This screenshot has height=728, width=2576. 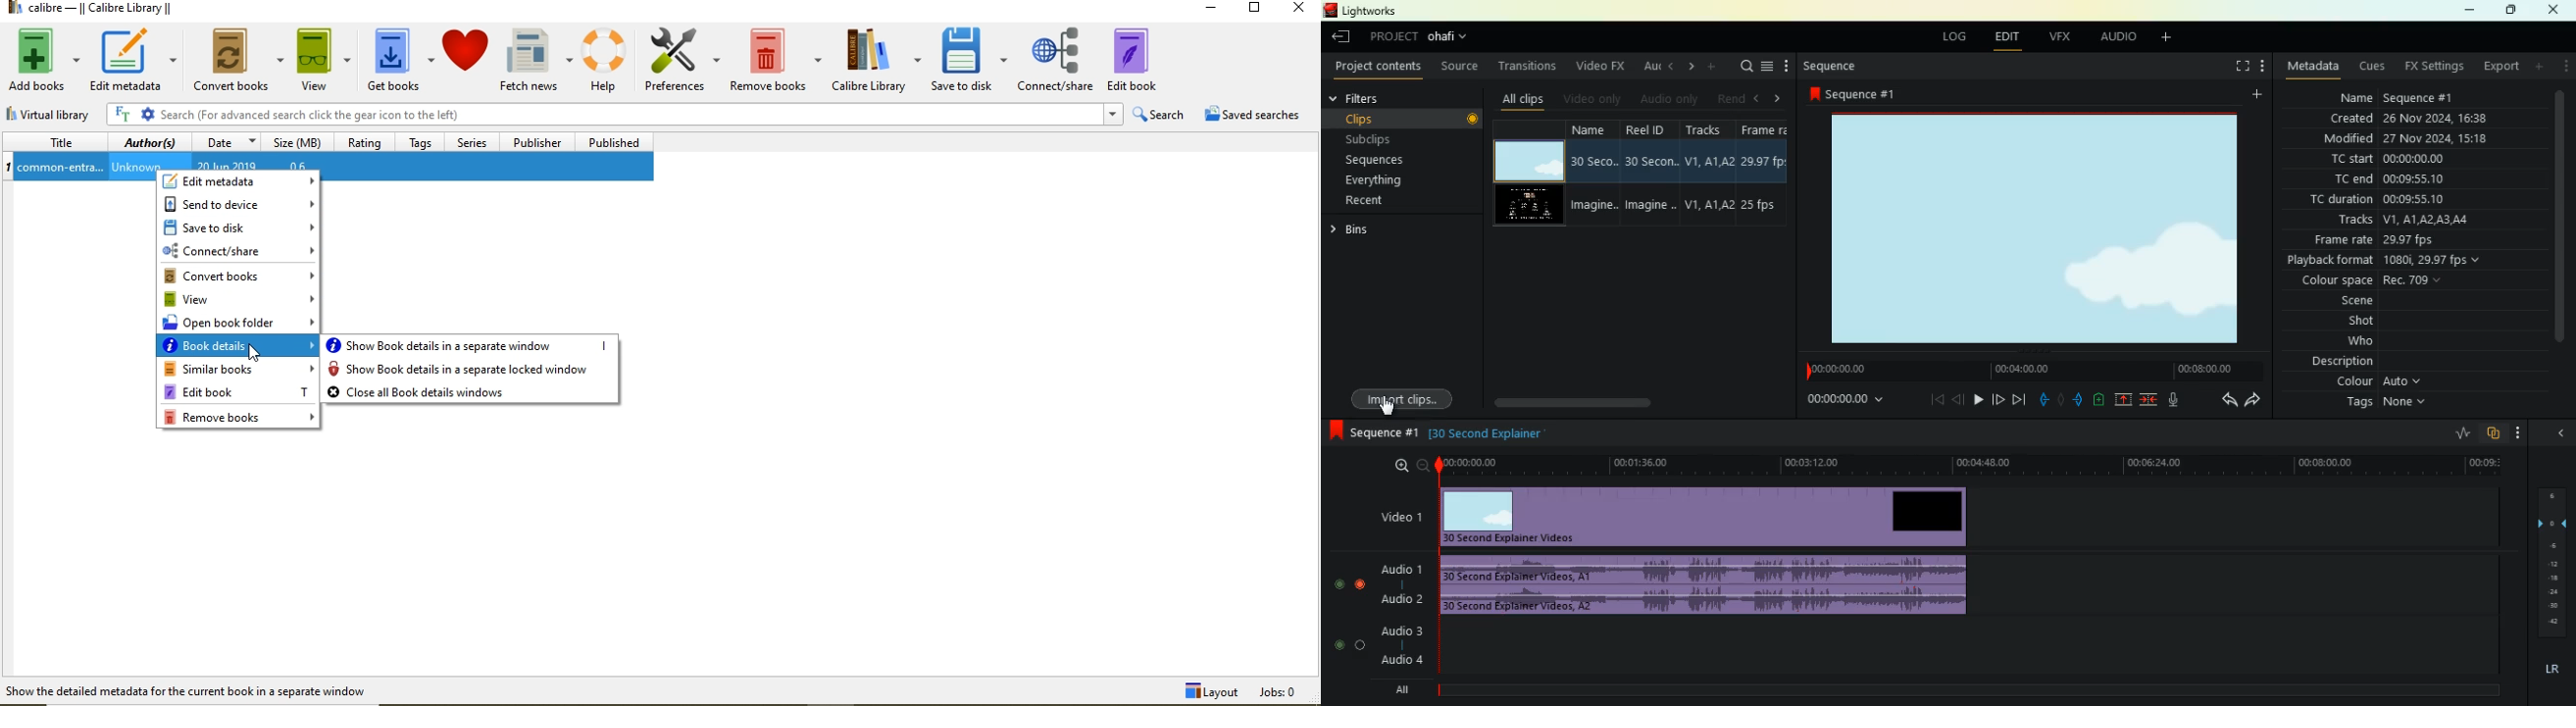 I want to click on image, so click(x=2038, y=227).